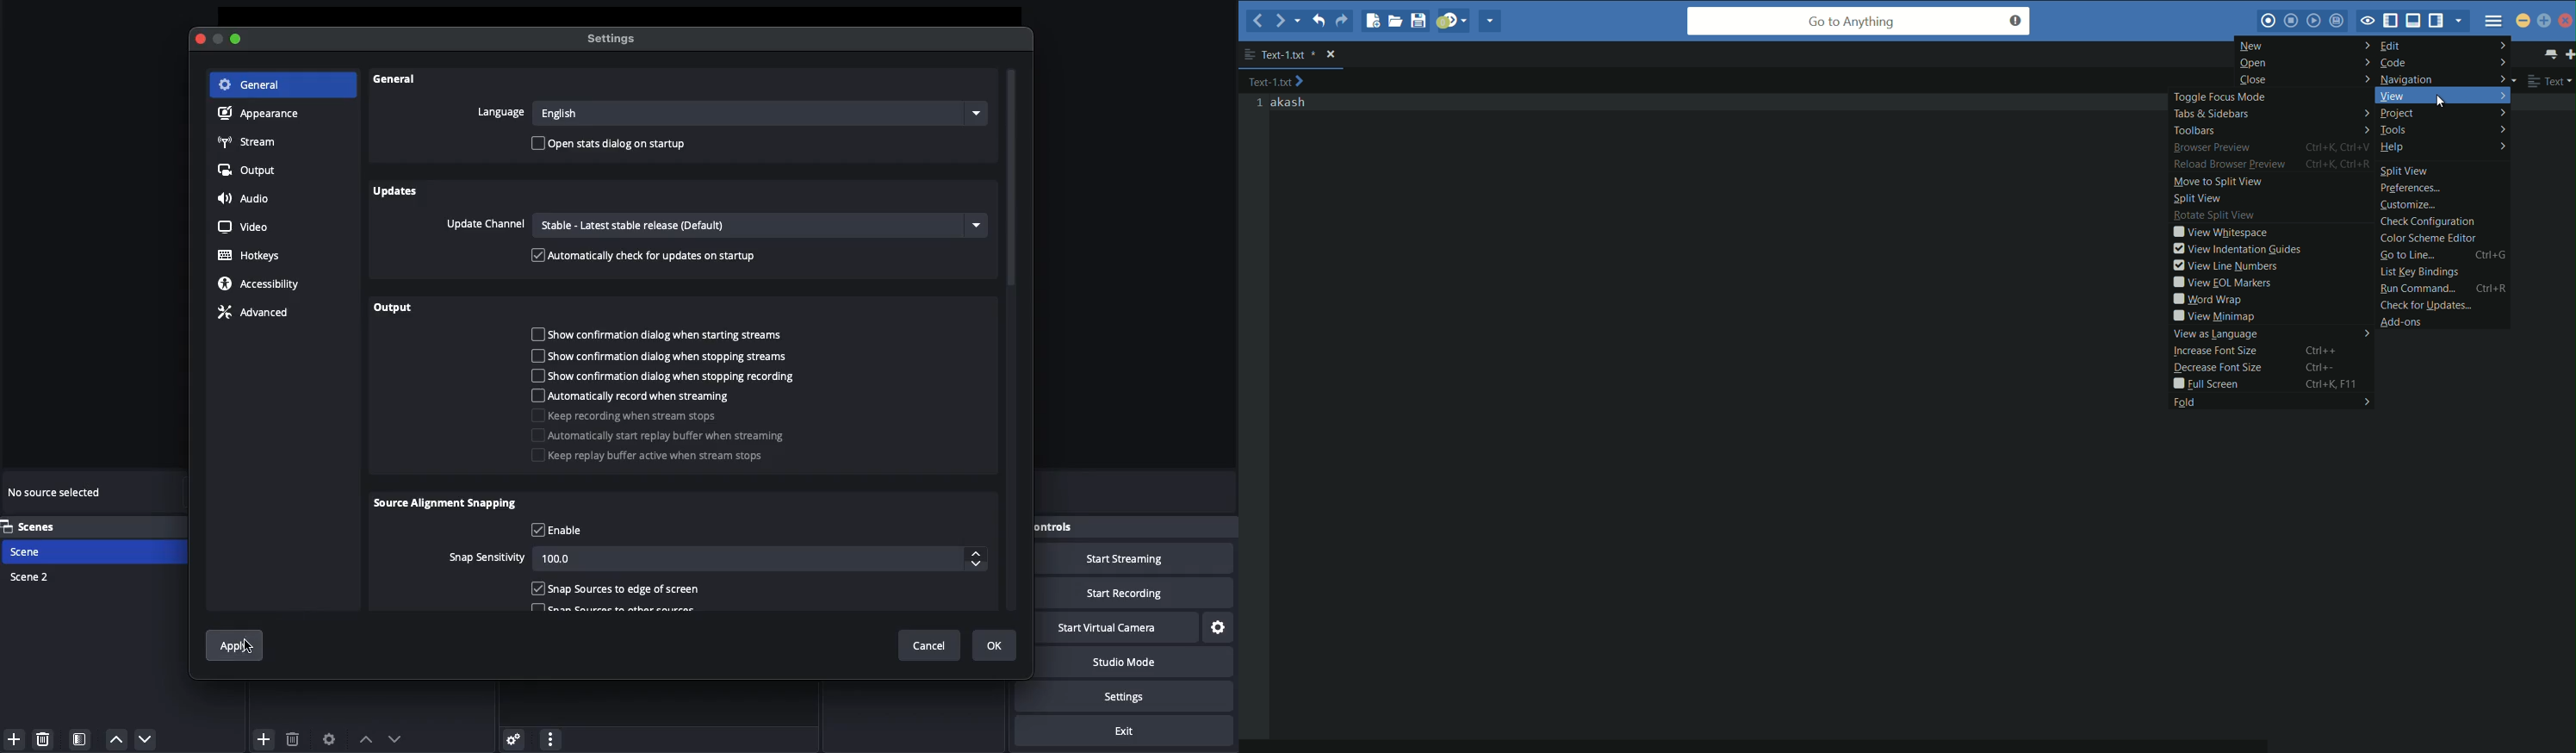  What do you see at coordinates (2443, 288) in the screenshot?
I see `run command` at bounding box center [2443, 288].